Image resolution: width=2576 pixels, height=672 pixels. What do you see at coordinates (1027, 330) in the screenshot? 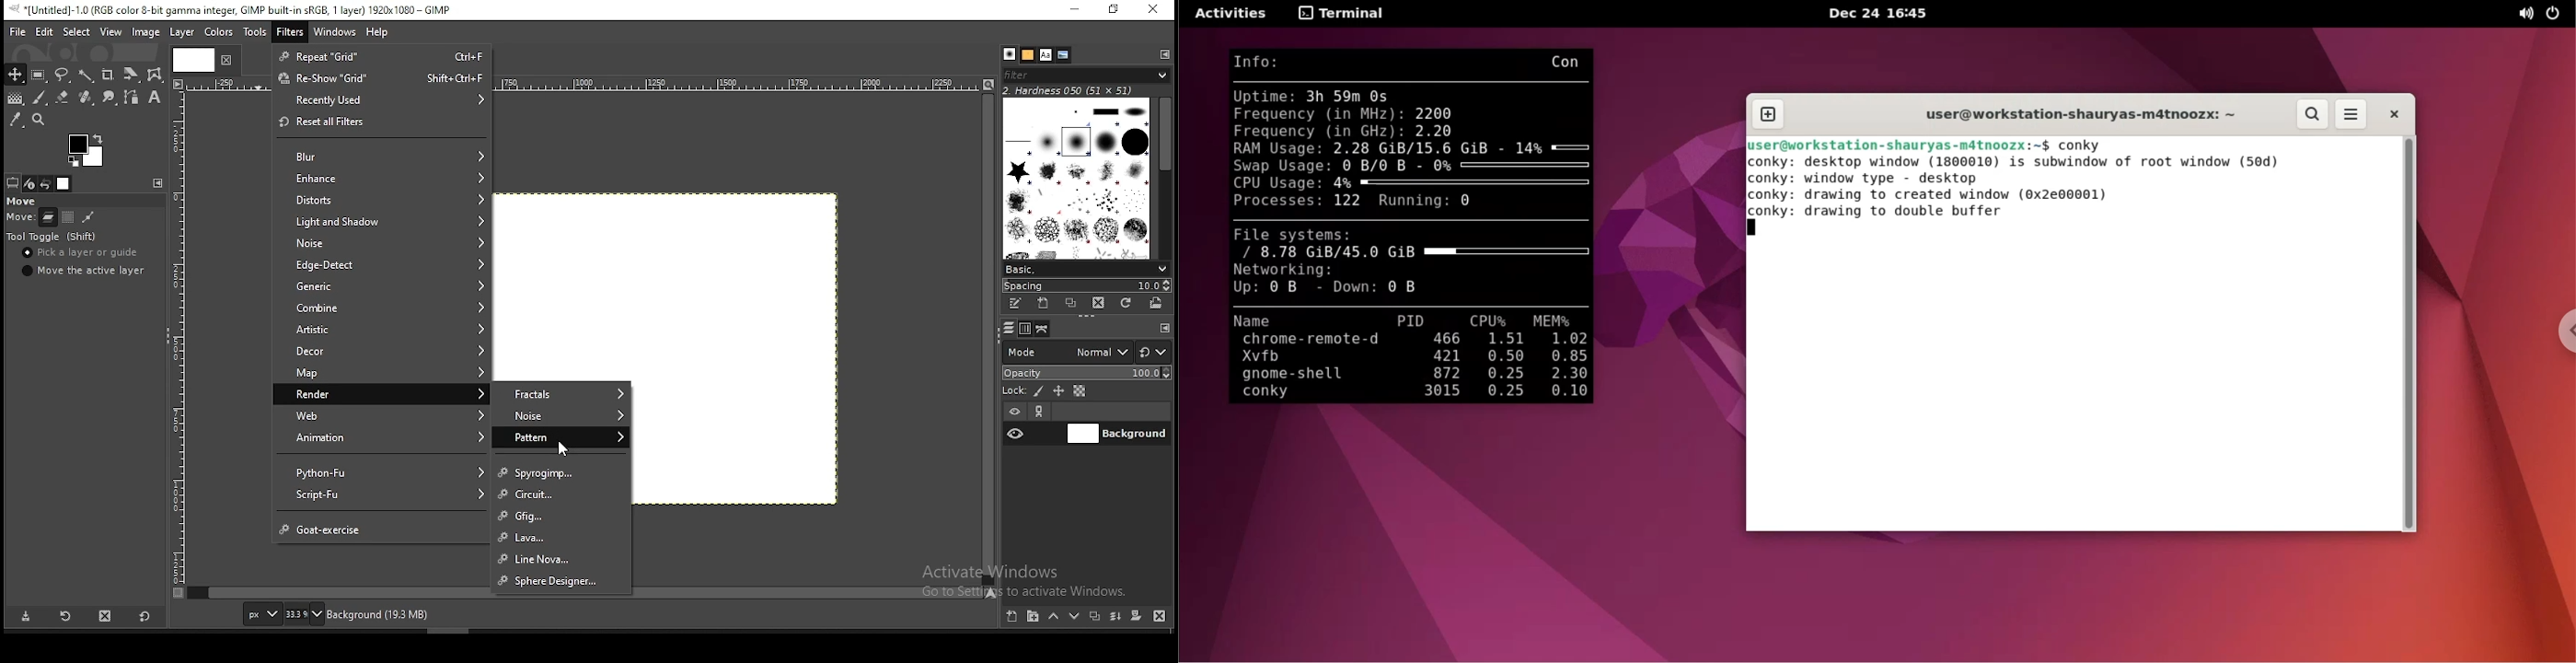
I see `channels` at bounding box center [1027, 330].